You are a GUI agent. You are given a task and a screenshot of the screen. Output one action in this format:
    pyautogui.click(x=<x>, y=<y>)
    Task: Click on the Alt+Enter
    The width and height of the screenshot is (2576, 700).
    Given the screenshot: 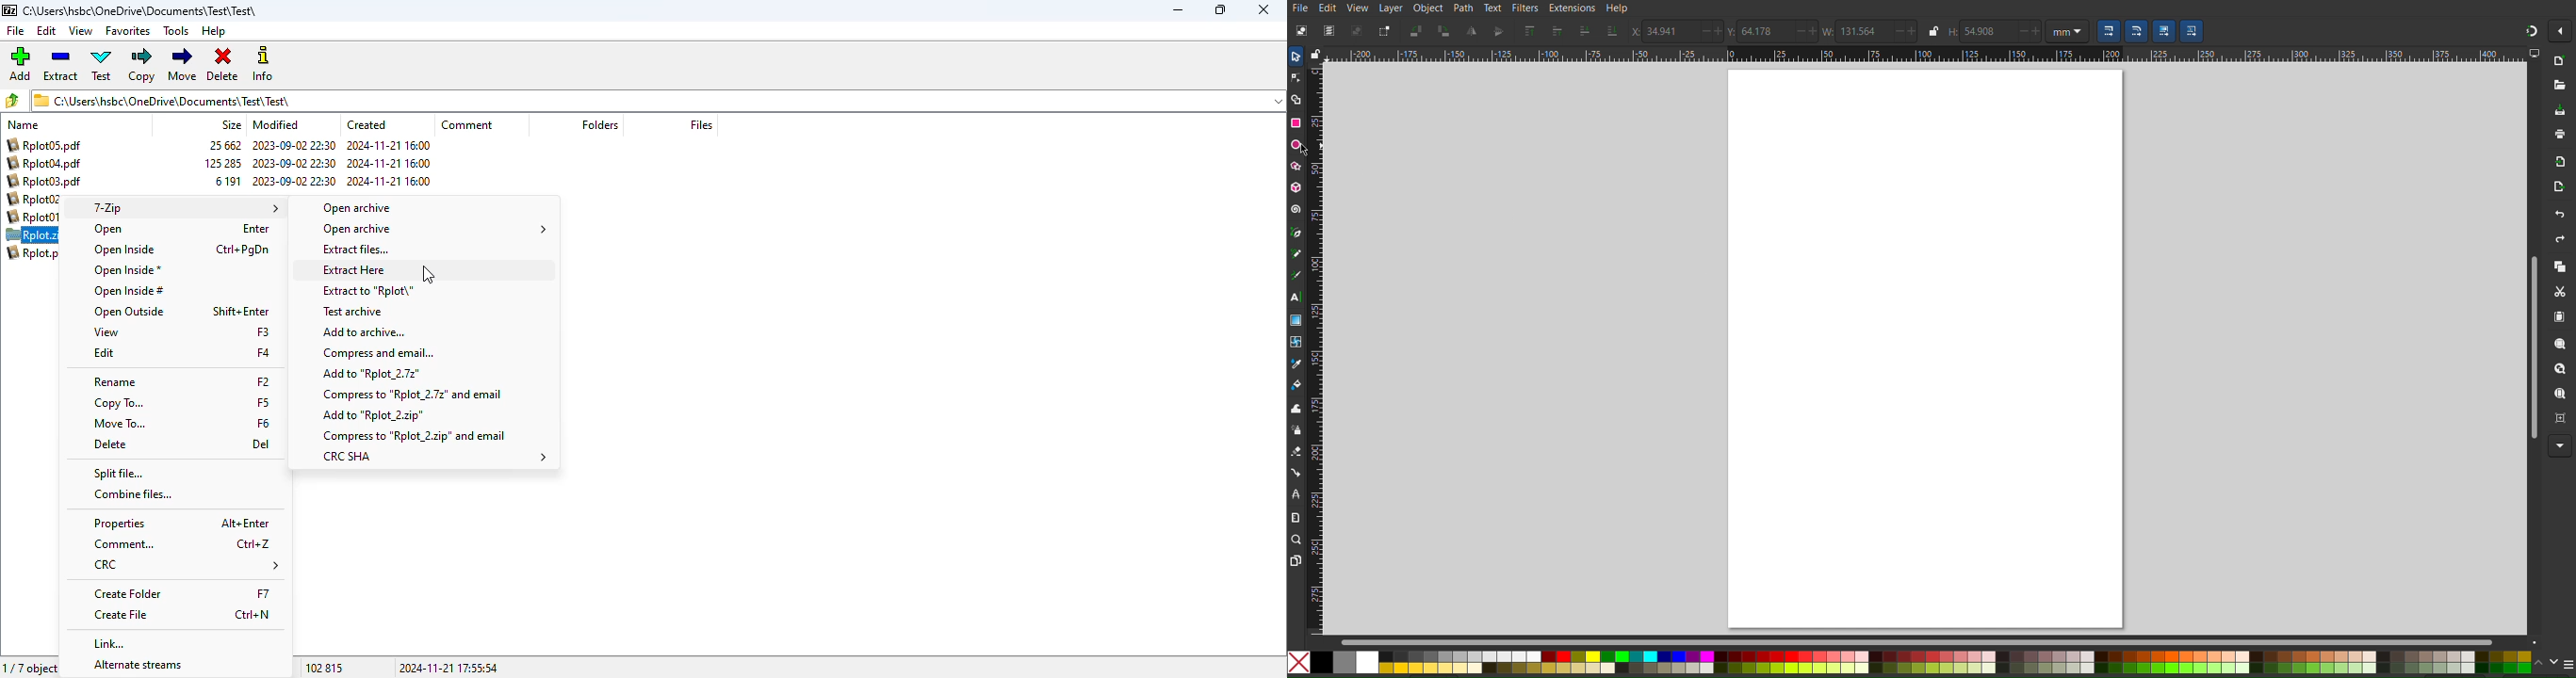 What is the action you would take?
    pyautogui.click(x=244, y=522)
    